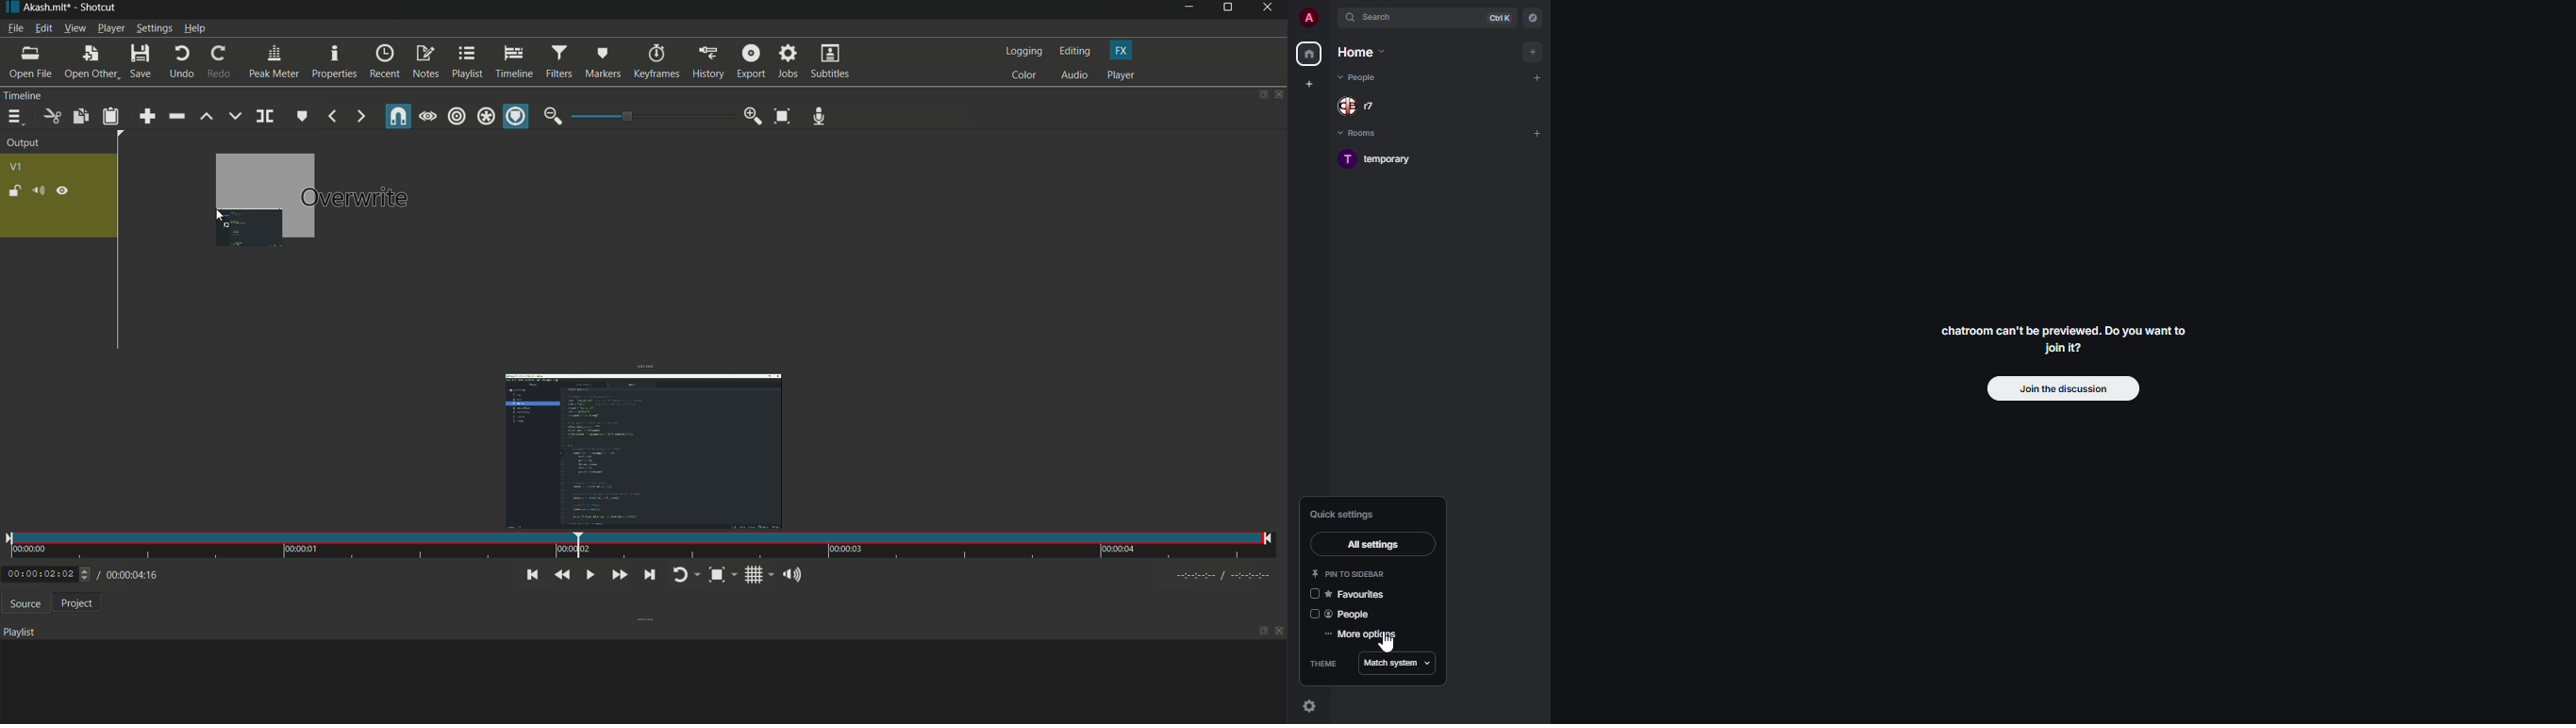 The width and height of the screenshot is (2576, 728). Describe the element at coordinates (426, 63) in the screenshot. I see `notes` at that location.